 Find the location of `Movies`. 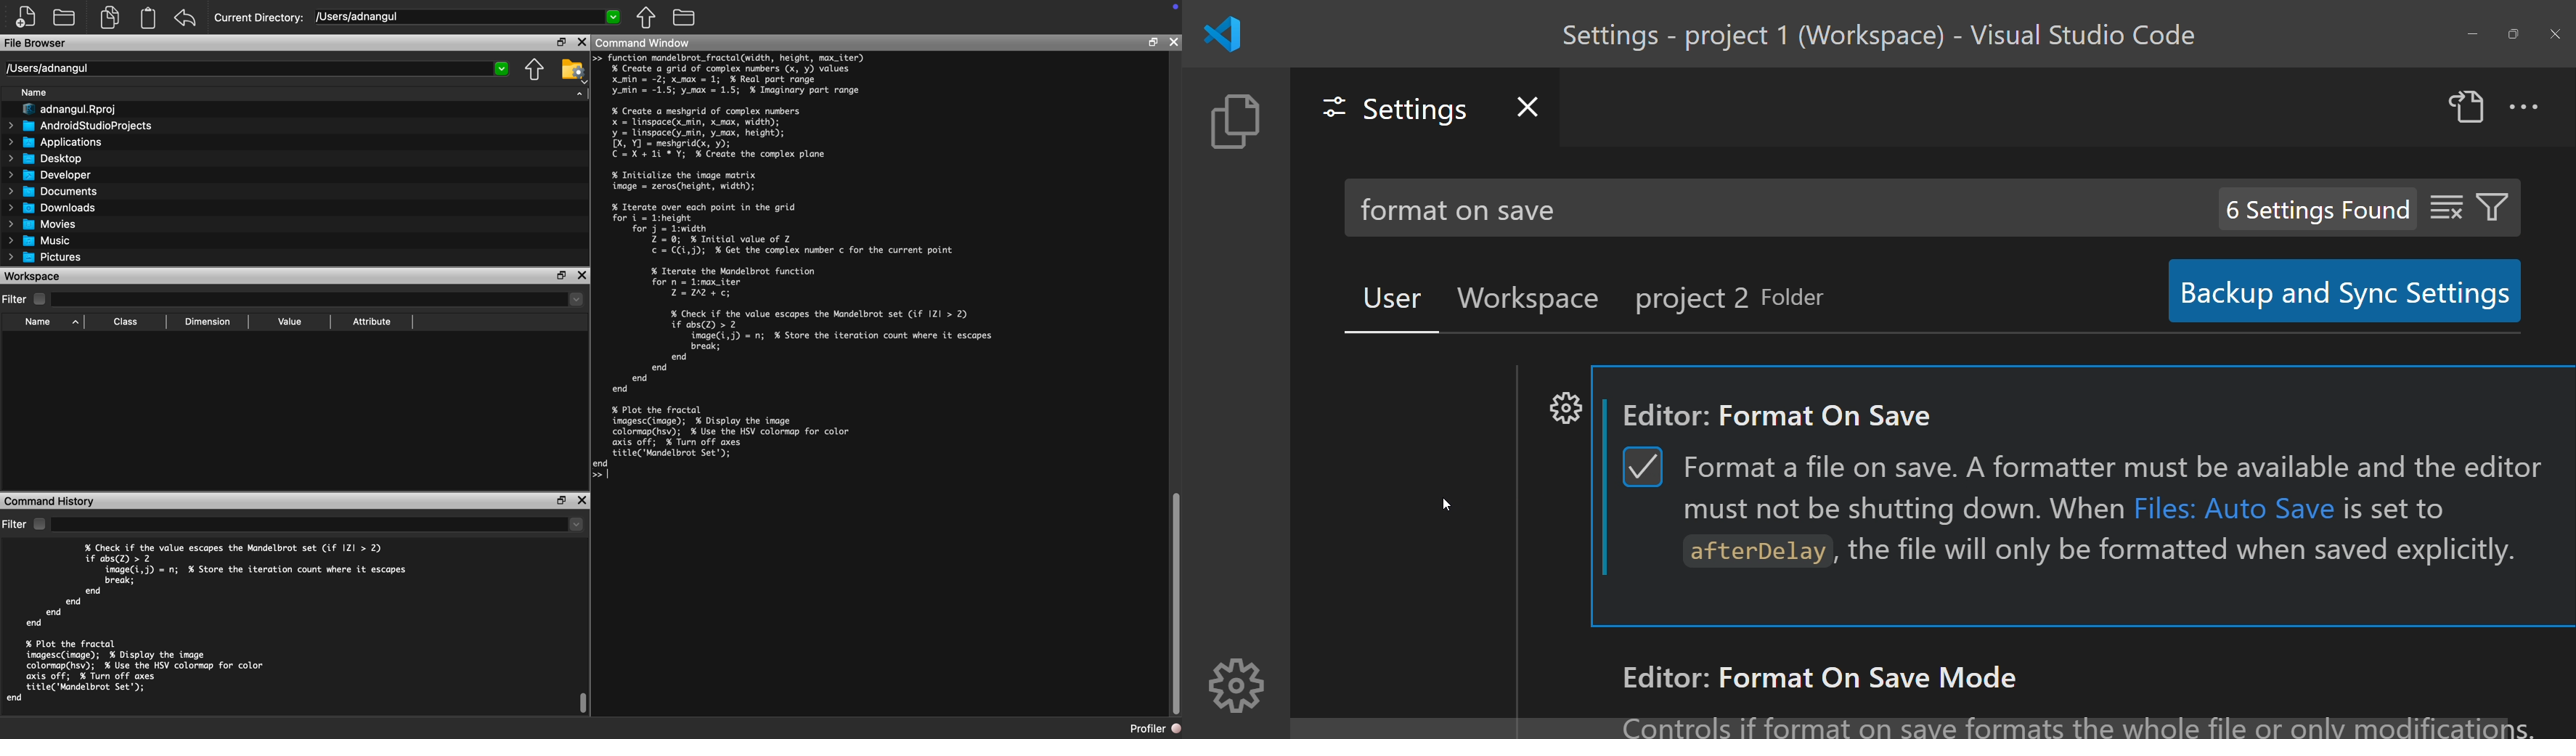

Movies is located at coordinates (41, 224).